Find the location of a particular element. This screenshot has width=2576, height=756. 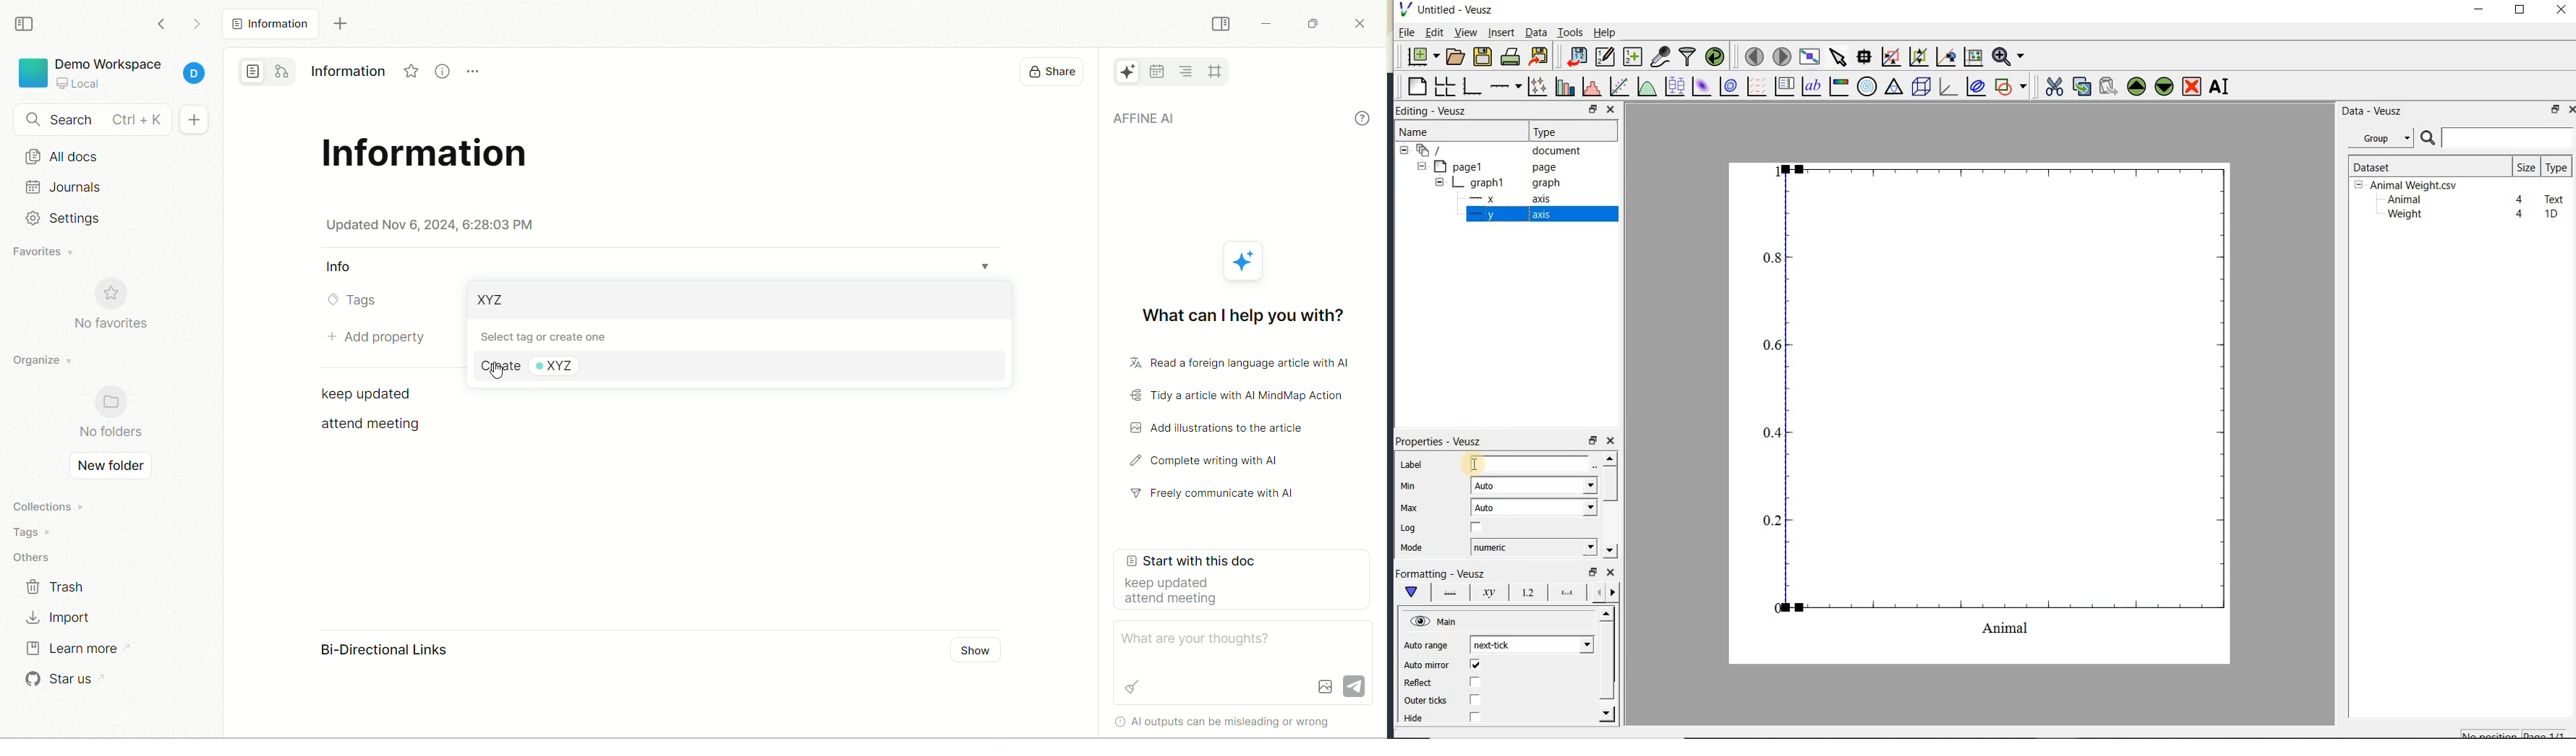

CLOSE is located at coordinates (1610, 109).